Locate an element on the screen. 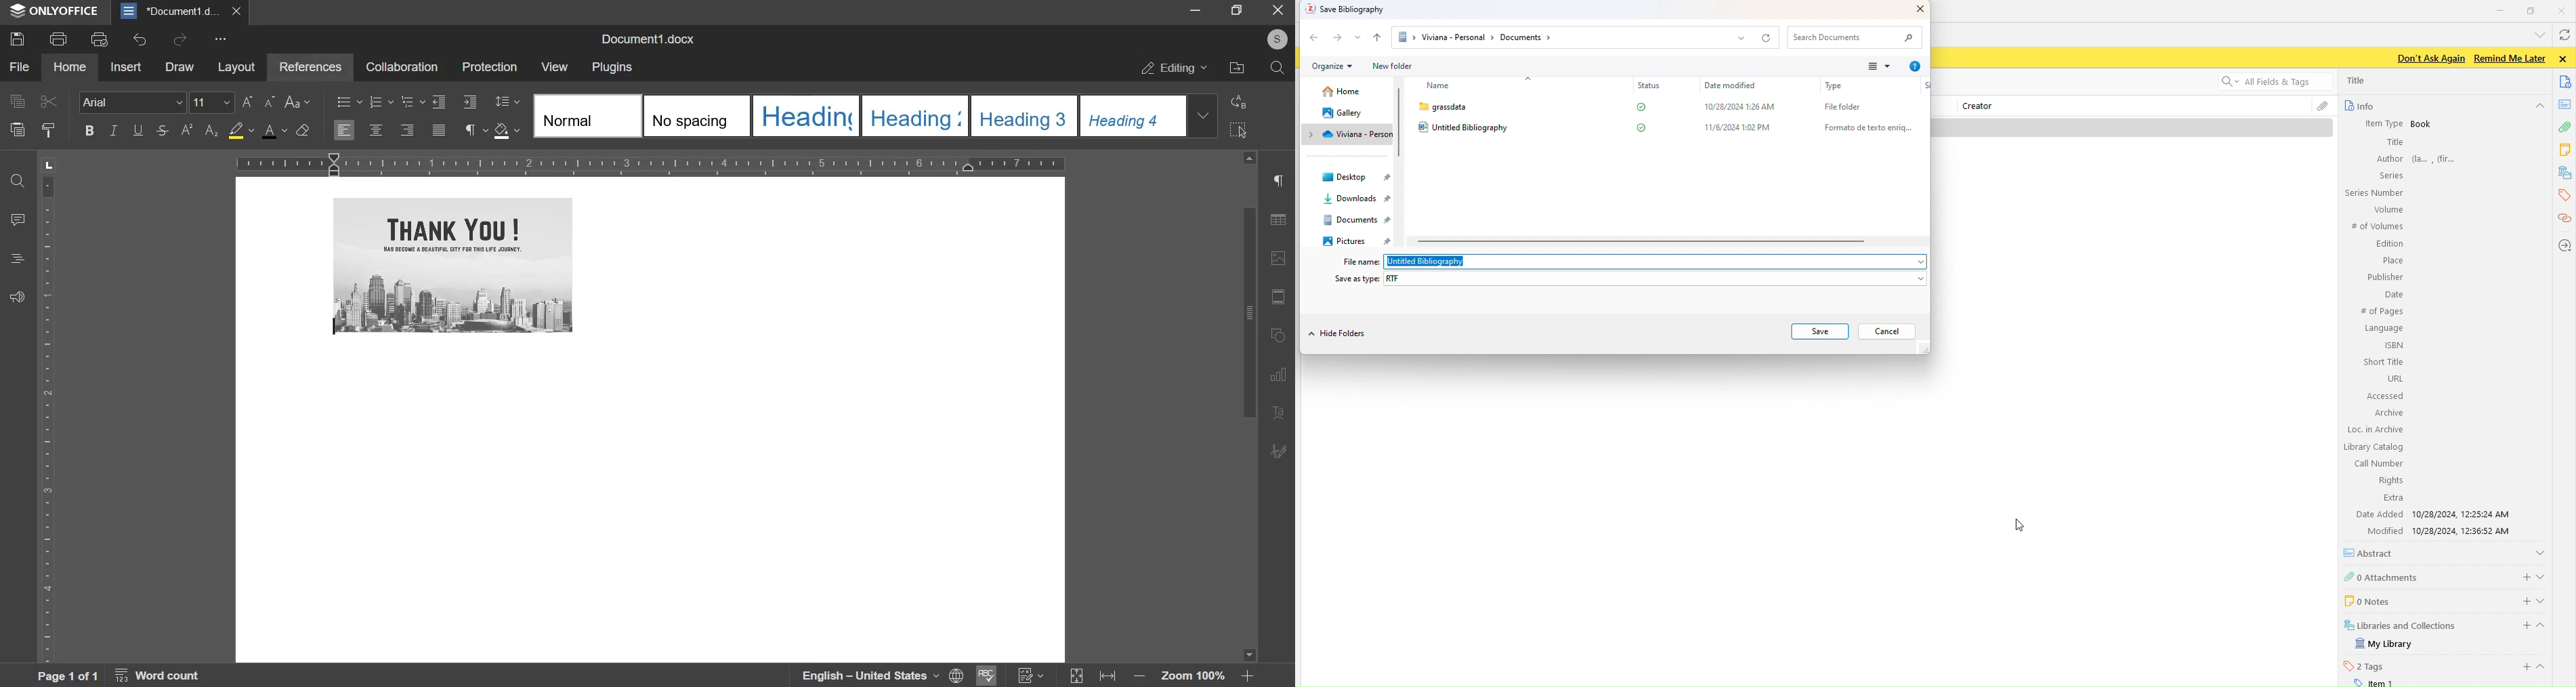 The width and height of the screenshot is (2576, 700). file location is located at coordinates (1236, 67).